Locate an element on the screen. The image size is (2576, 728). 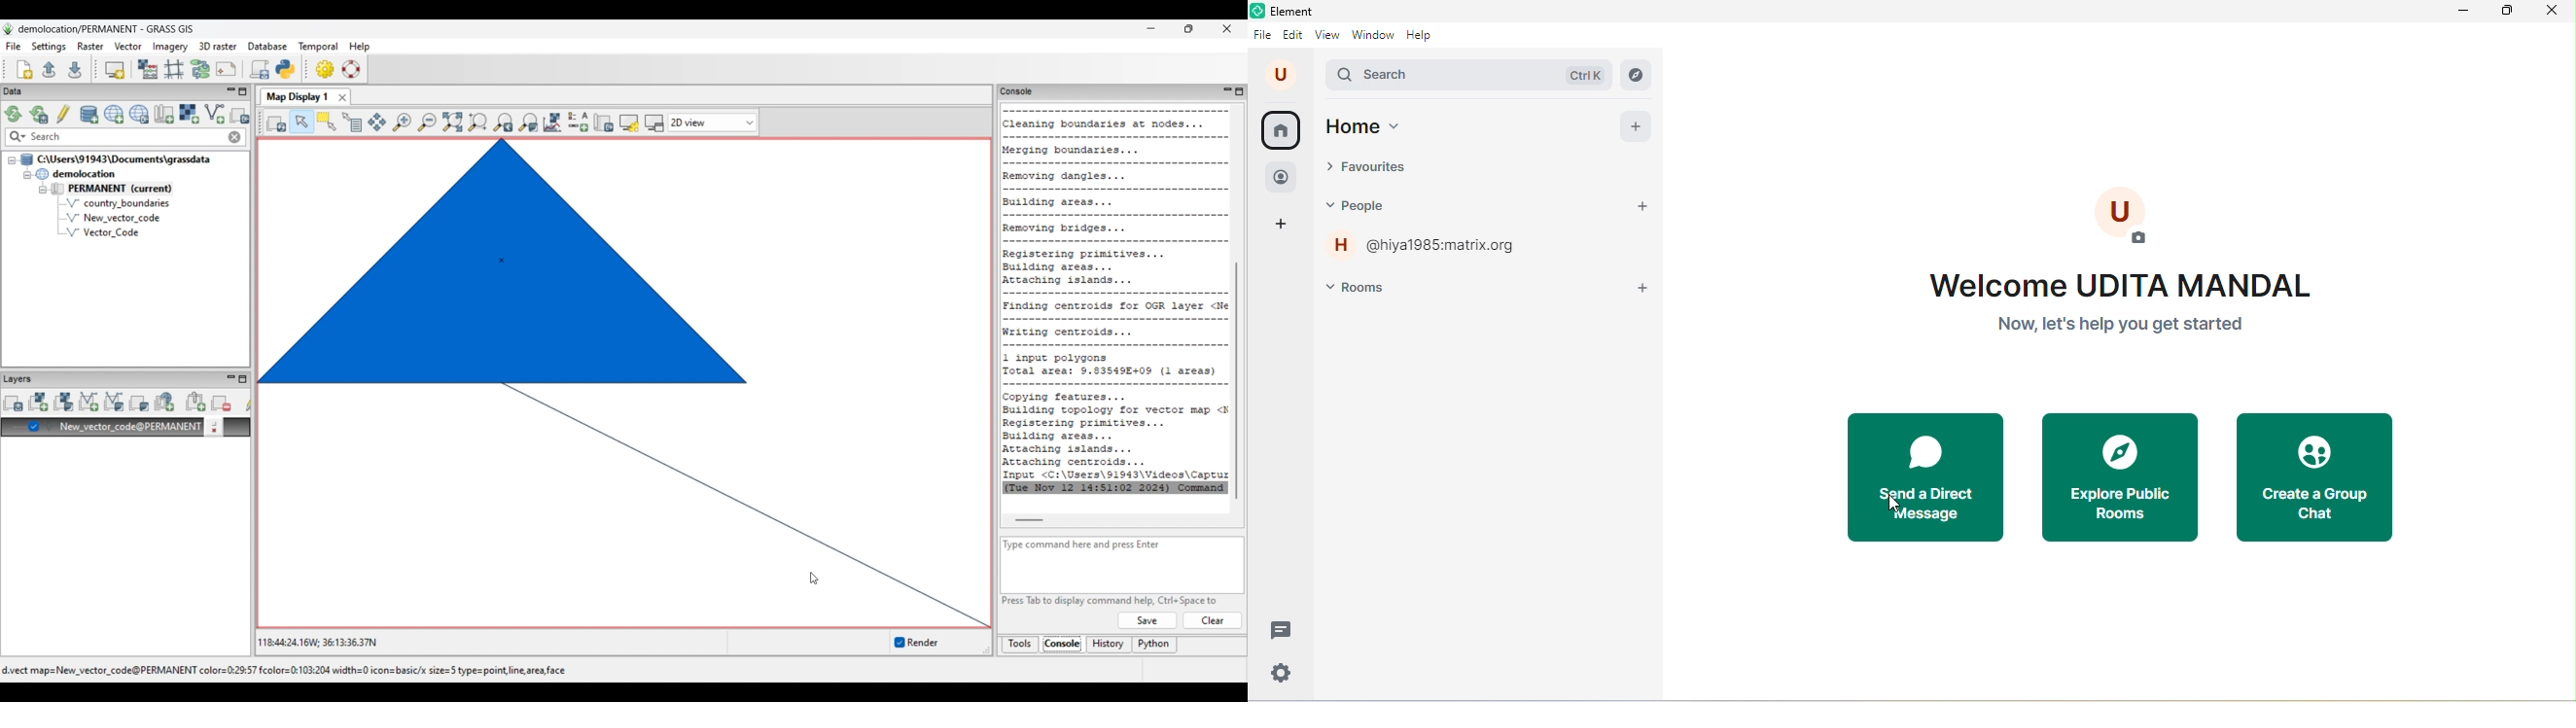
Now, let's help you get started is located at coordinates (2120, 324).